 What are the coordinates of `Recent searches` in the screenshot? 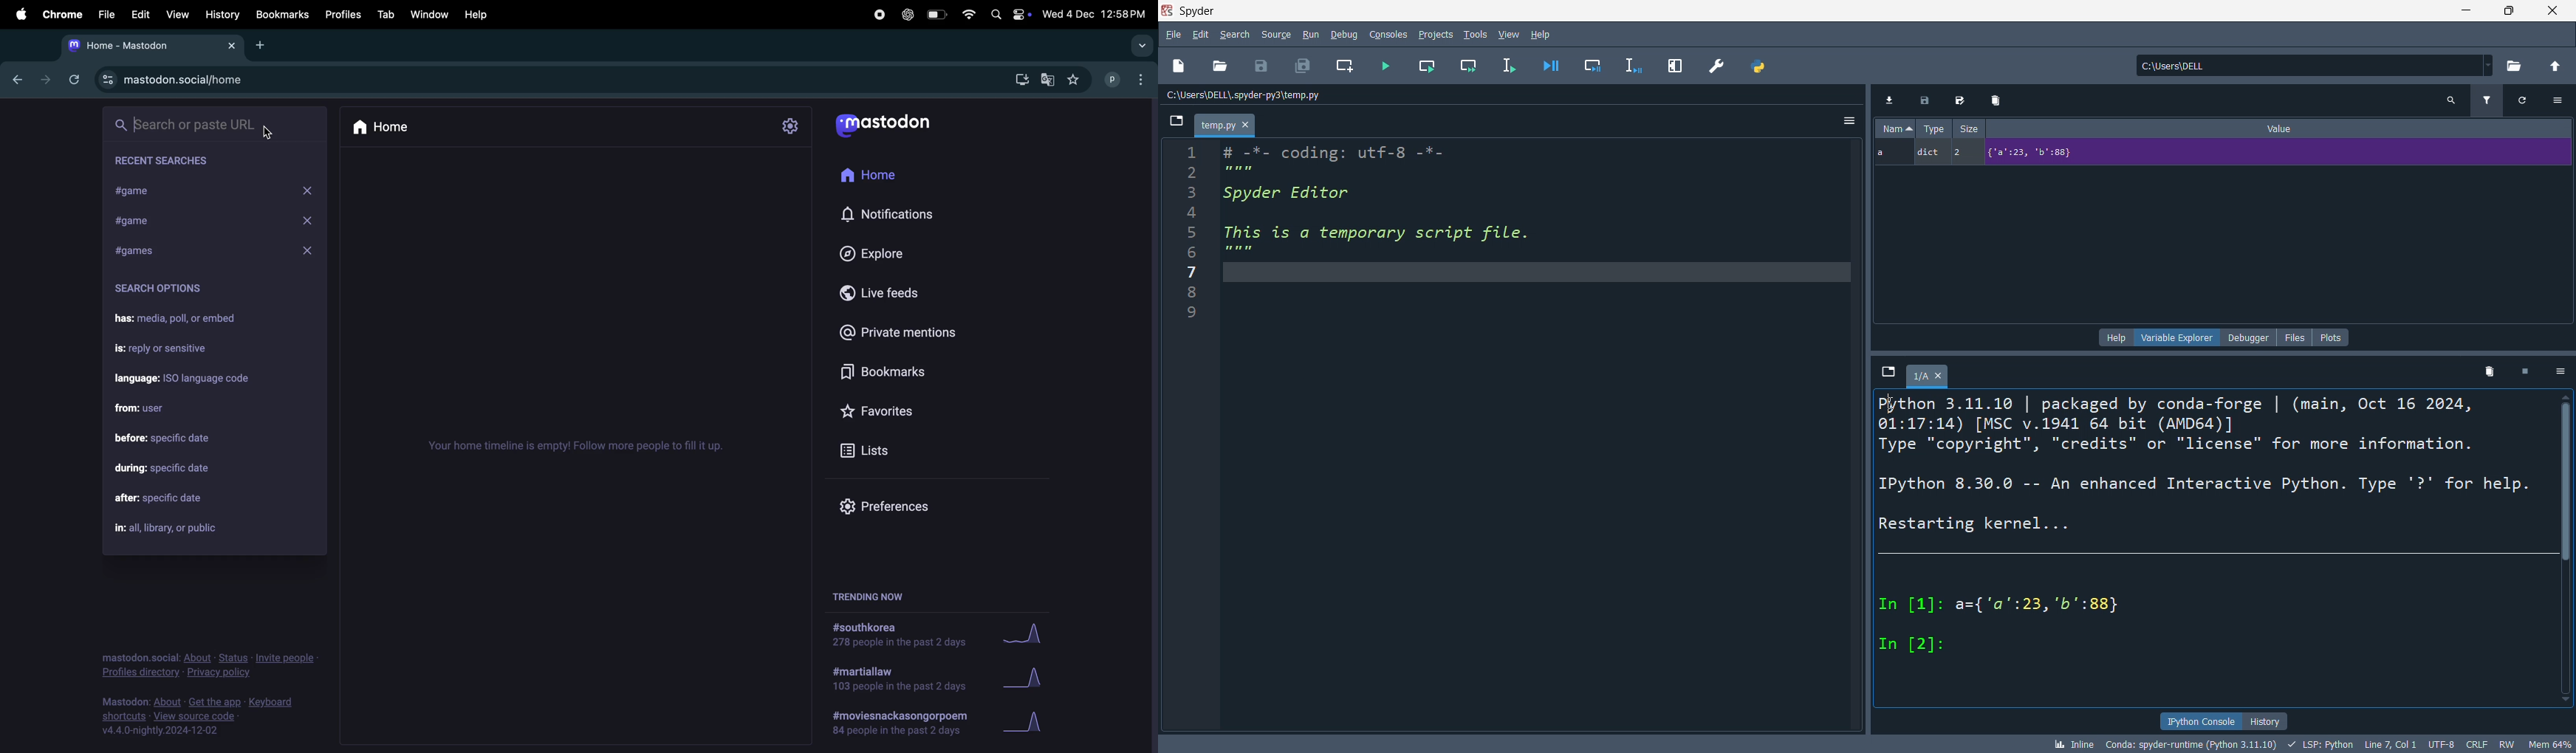 It's located at (178, 161).